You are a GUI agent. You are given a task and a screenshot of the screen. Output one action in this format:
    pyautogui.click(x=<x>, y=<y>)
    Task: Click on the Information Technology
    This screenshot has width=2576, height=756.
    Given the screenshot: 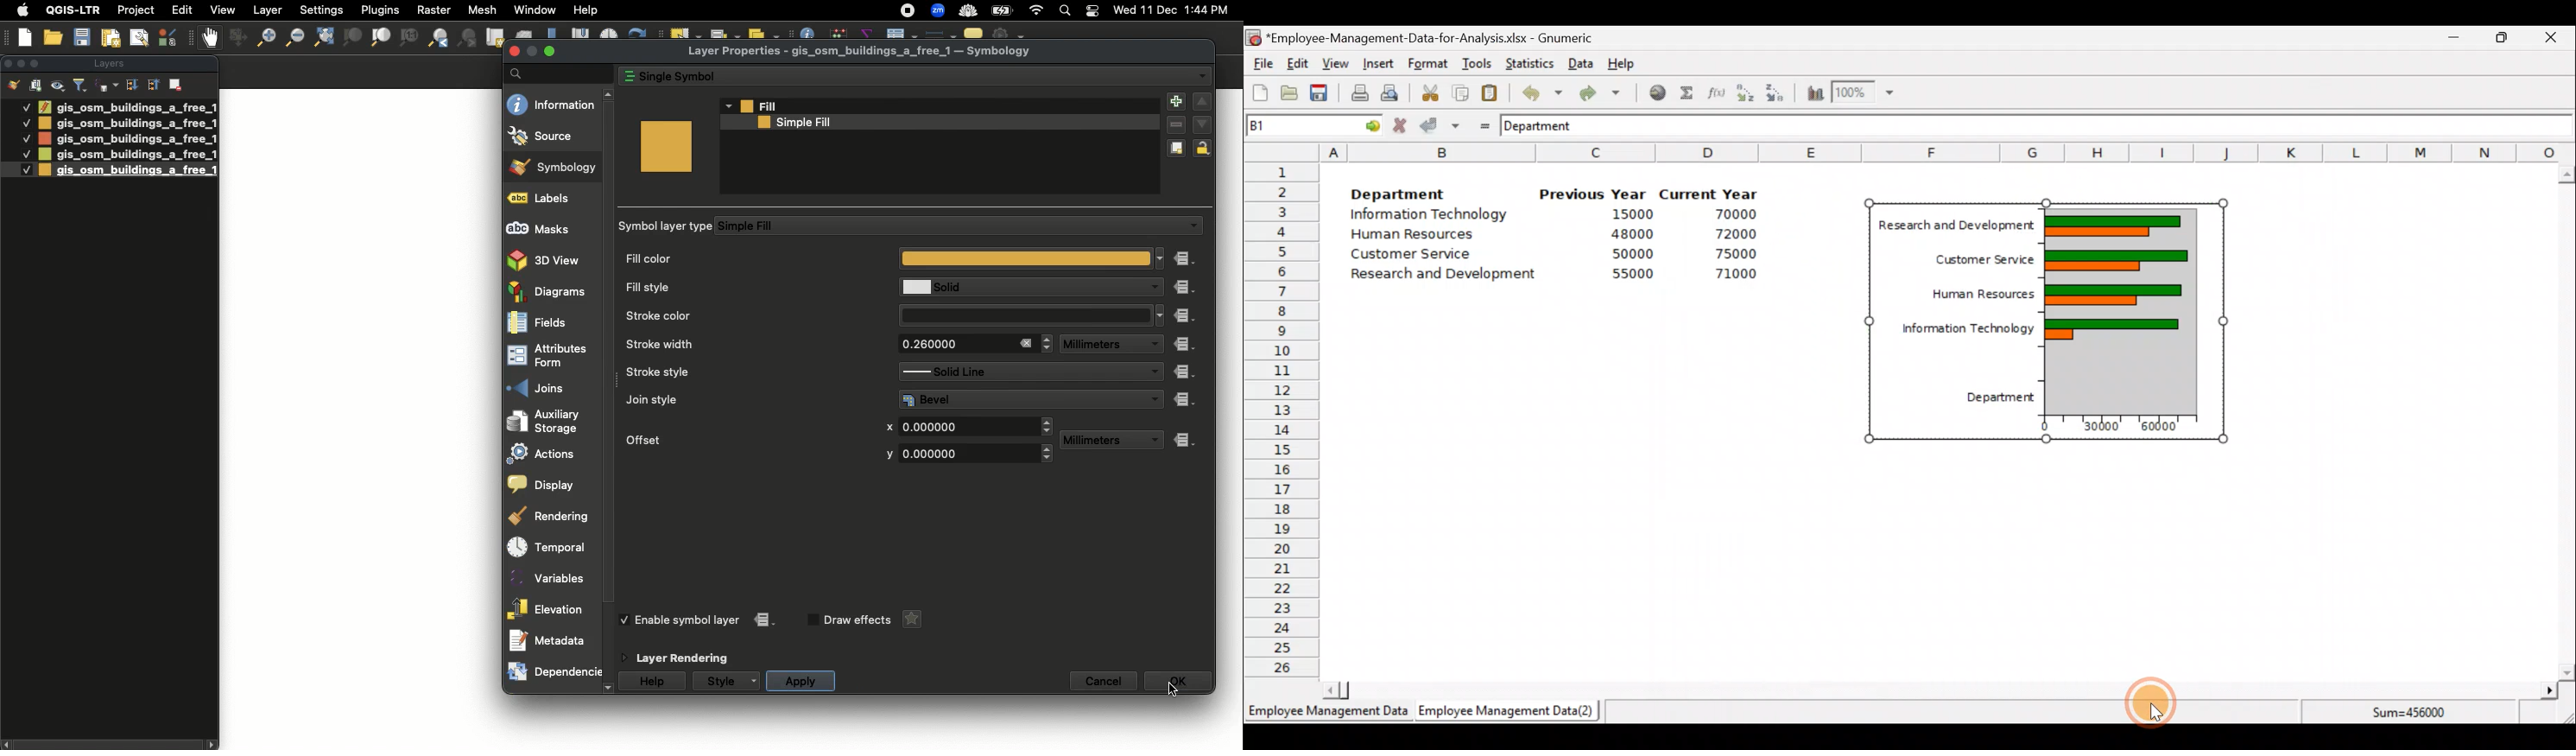 What is the action you would take?
    pyautogui.click(x=1967, y=331)
    